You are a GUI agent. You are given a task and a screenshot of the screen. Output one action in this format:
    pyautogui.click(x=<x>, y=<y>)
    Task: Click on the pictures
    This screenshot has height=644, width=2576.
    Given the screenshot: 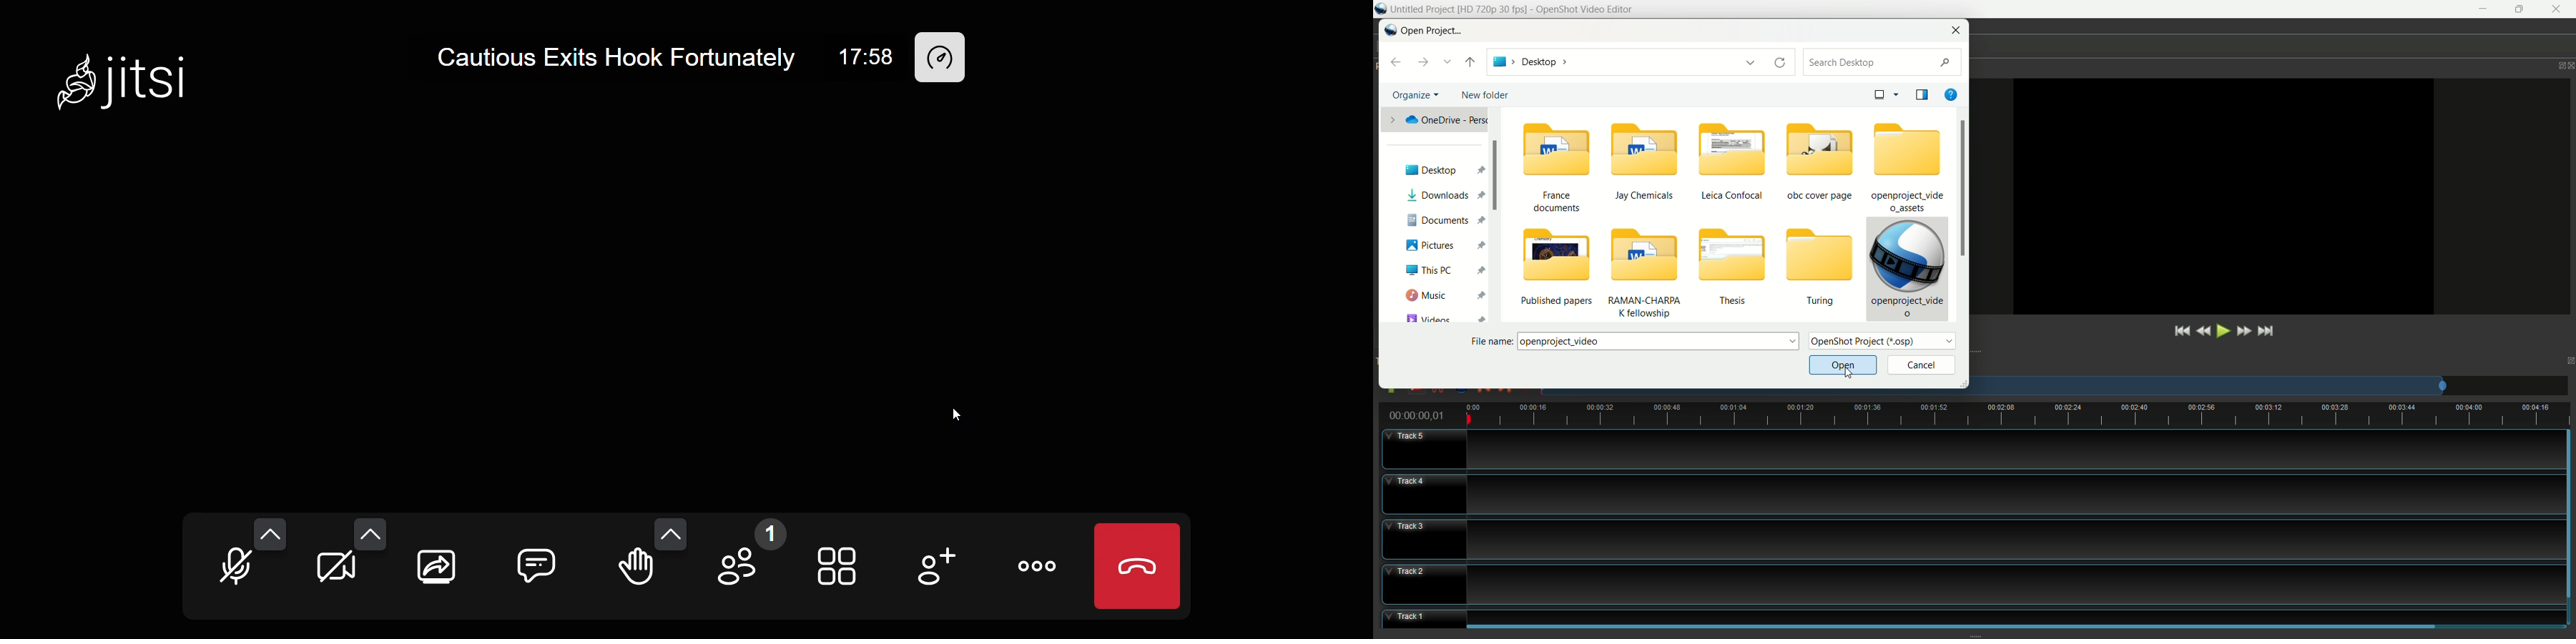 What is the action you would take?
    pyautogui.click(x=1444, y=245)
    